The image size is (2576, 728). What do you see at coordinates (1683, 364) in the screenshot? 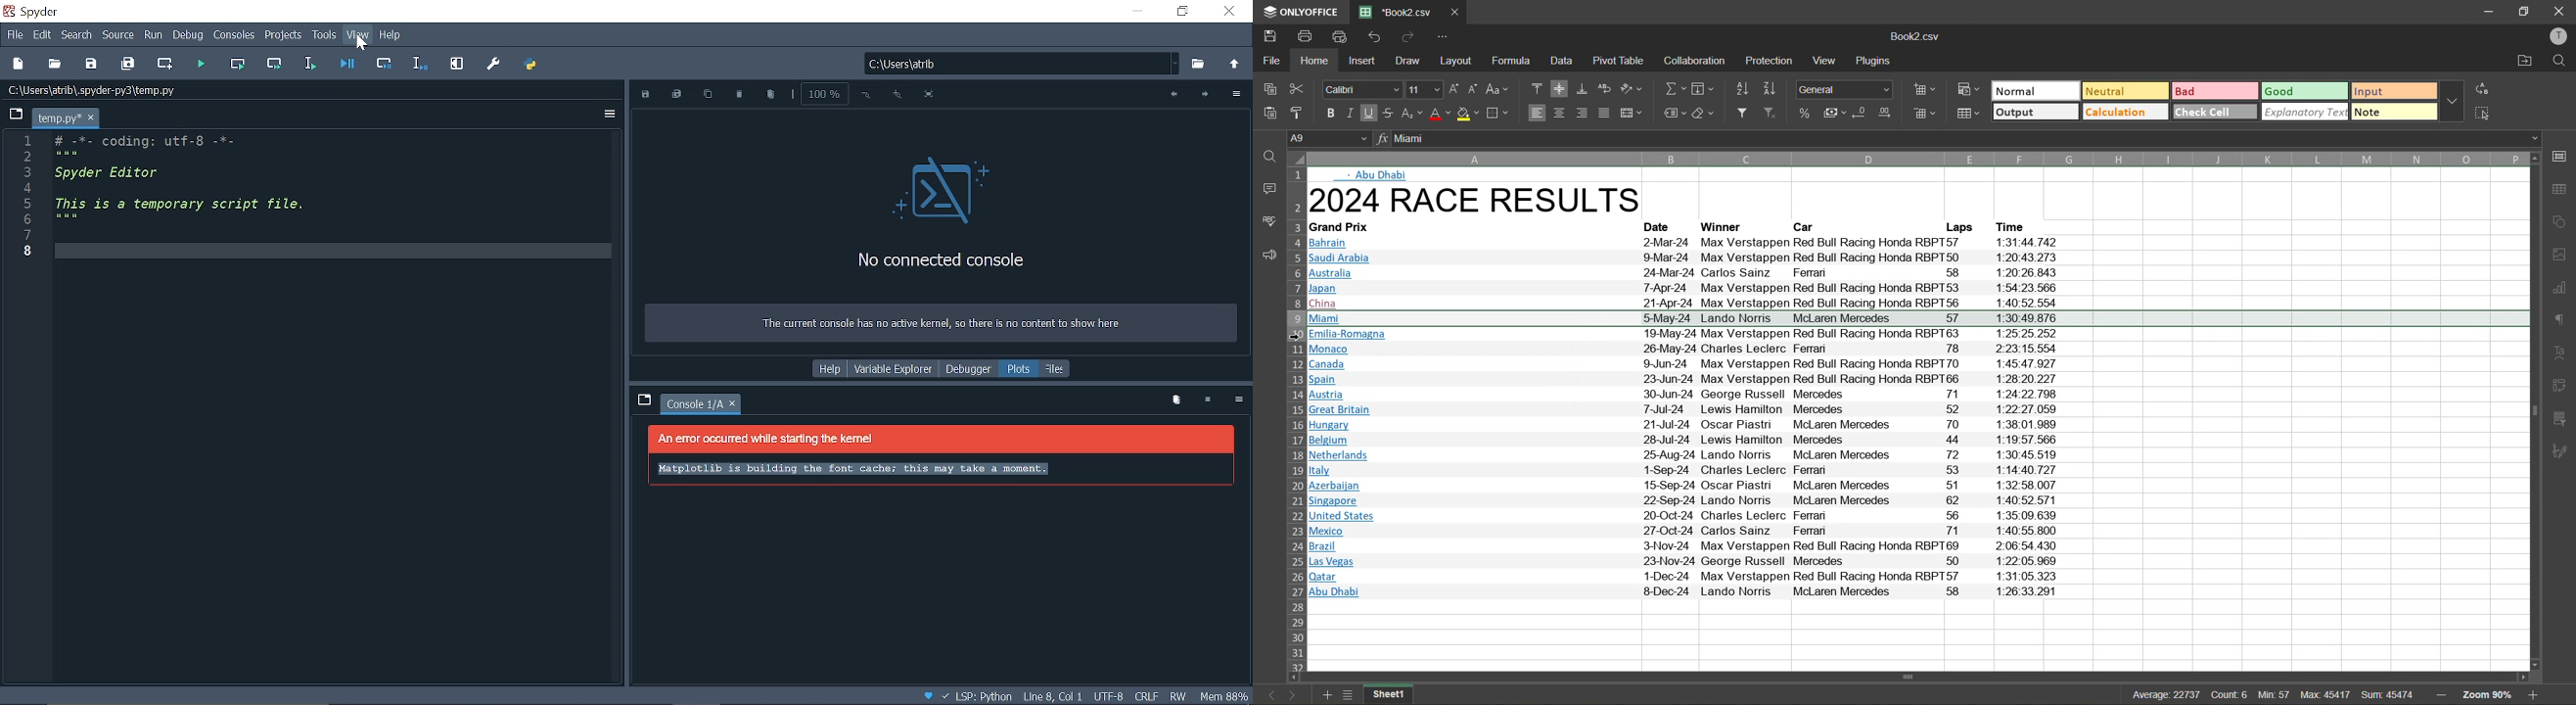
I see `Canada 9-Jun-24 Max Verstappen Red Bull Racing Honda RBPT70 1:45:47 927` at bounding box center [1683, 364].